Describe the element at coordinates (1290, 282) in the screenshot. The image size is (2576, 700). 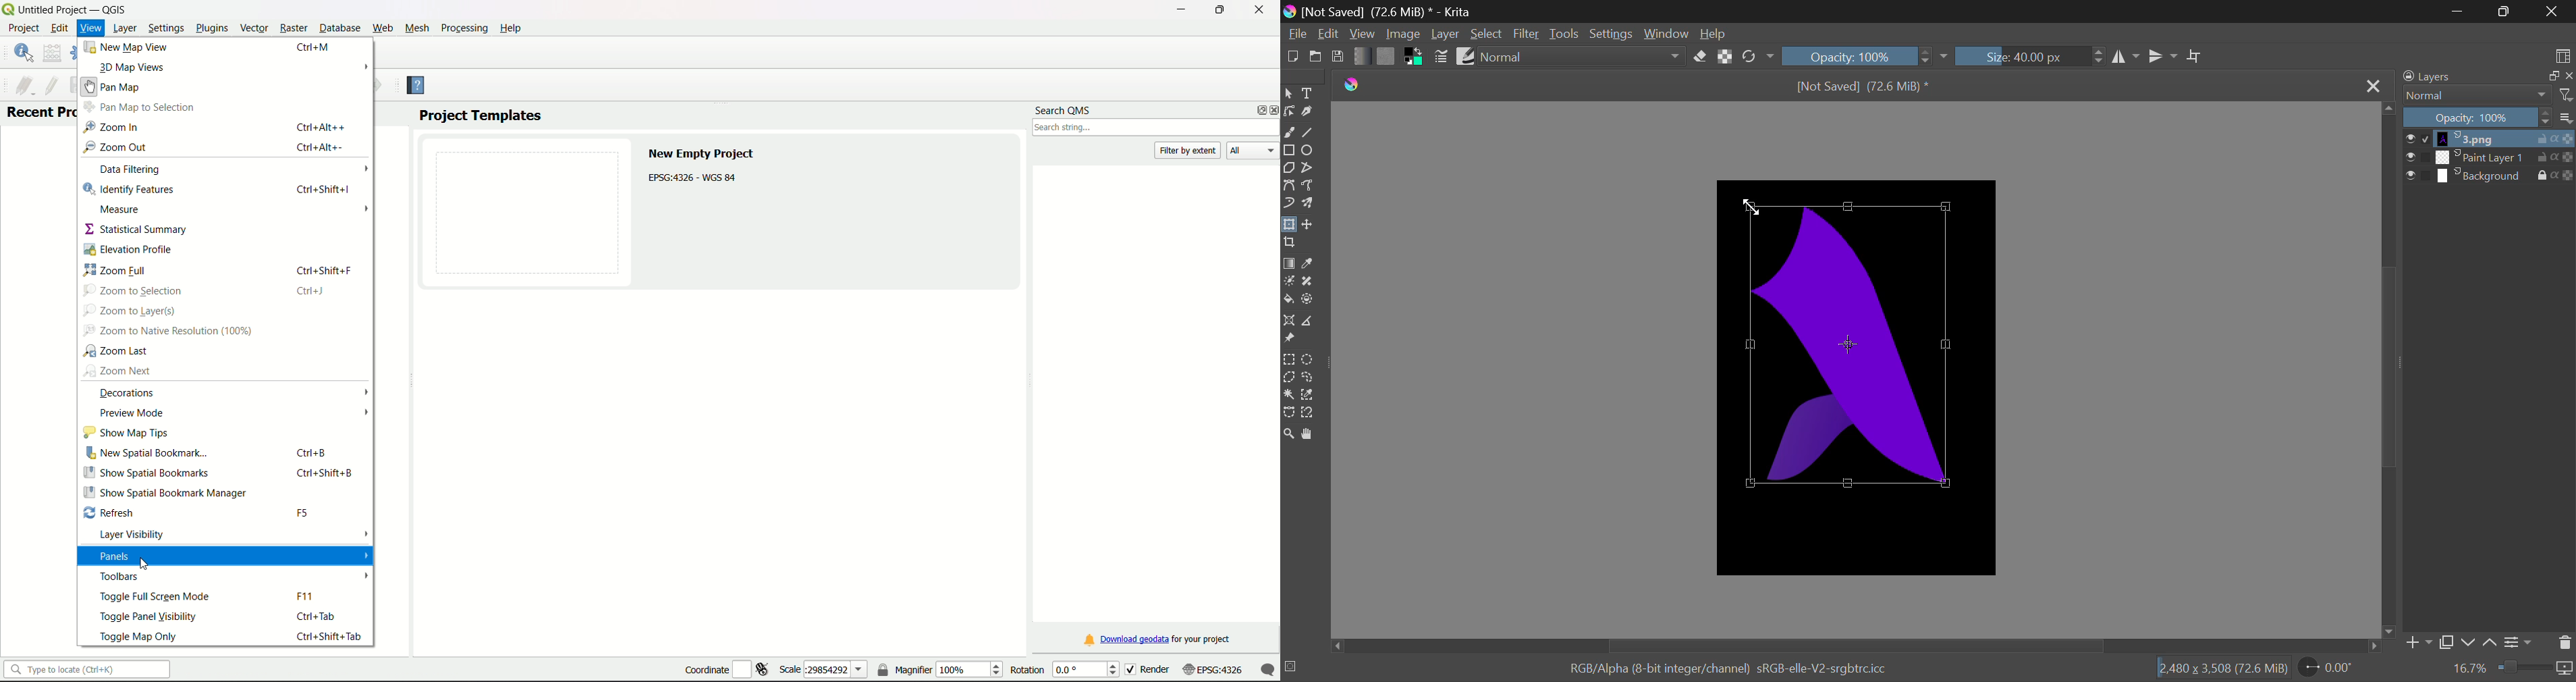
I see `Colorize Mask Tool` at that location.